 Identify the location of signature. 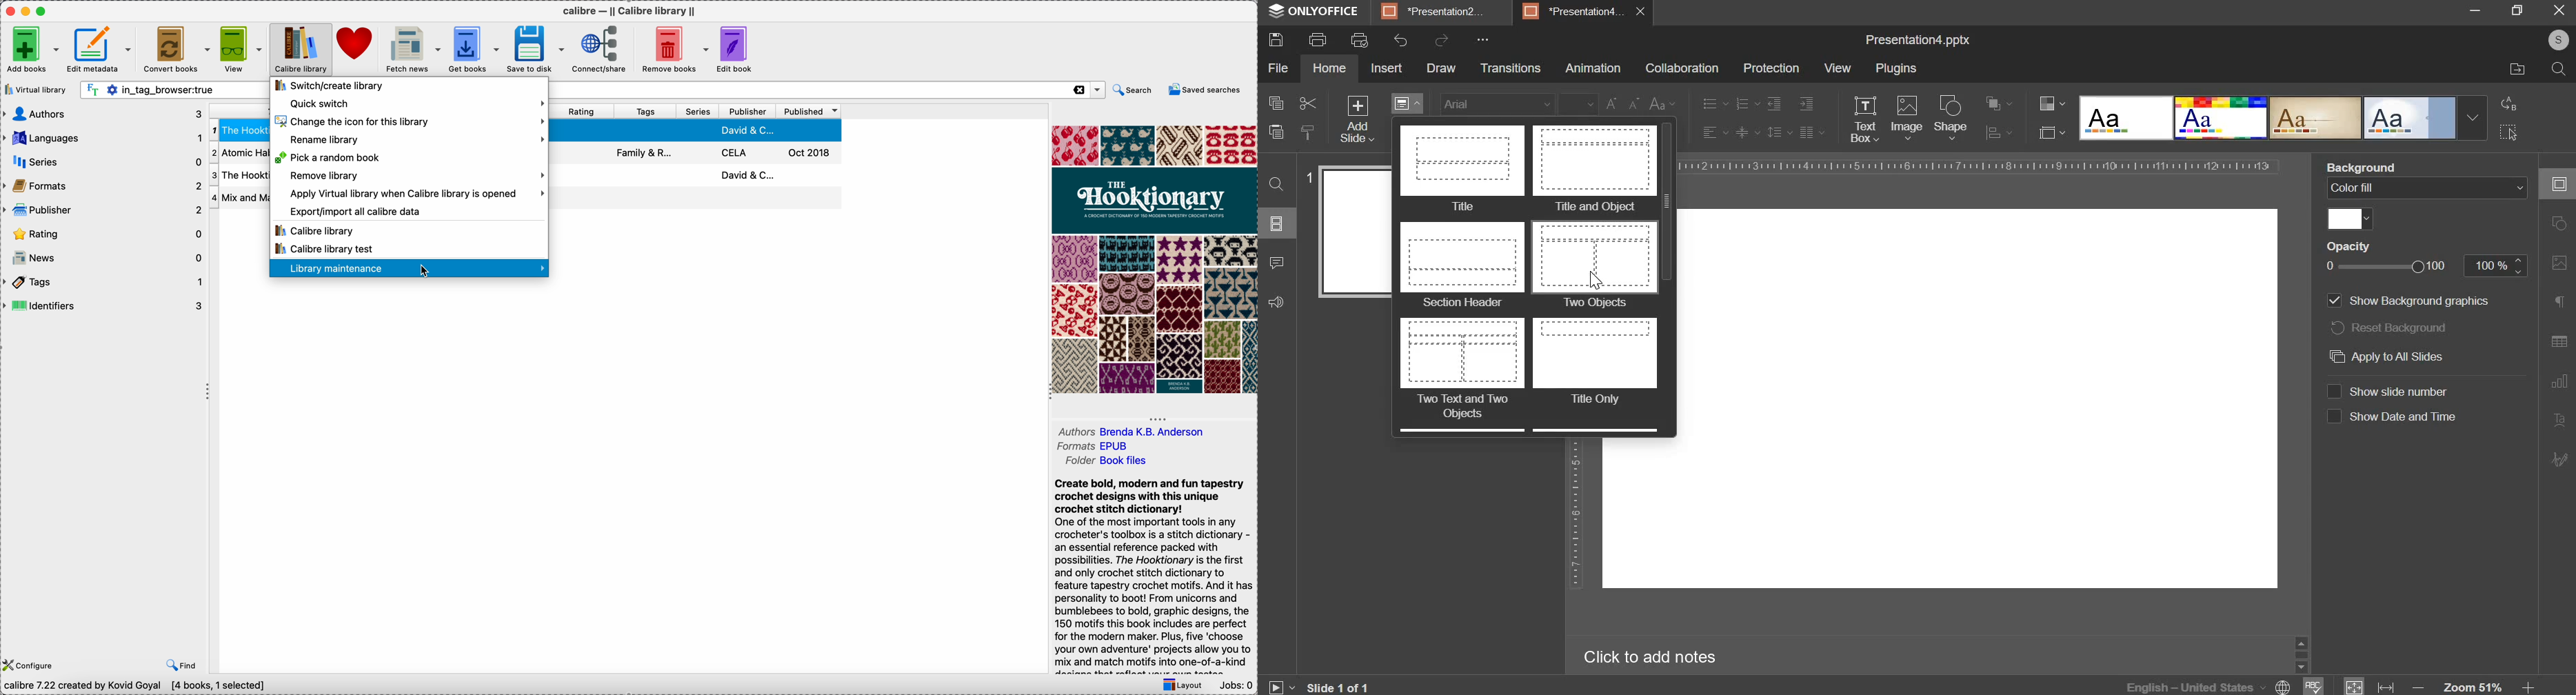
(2561, 459).